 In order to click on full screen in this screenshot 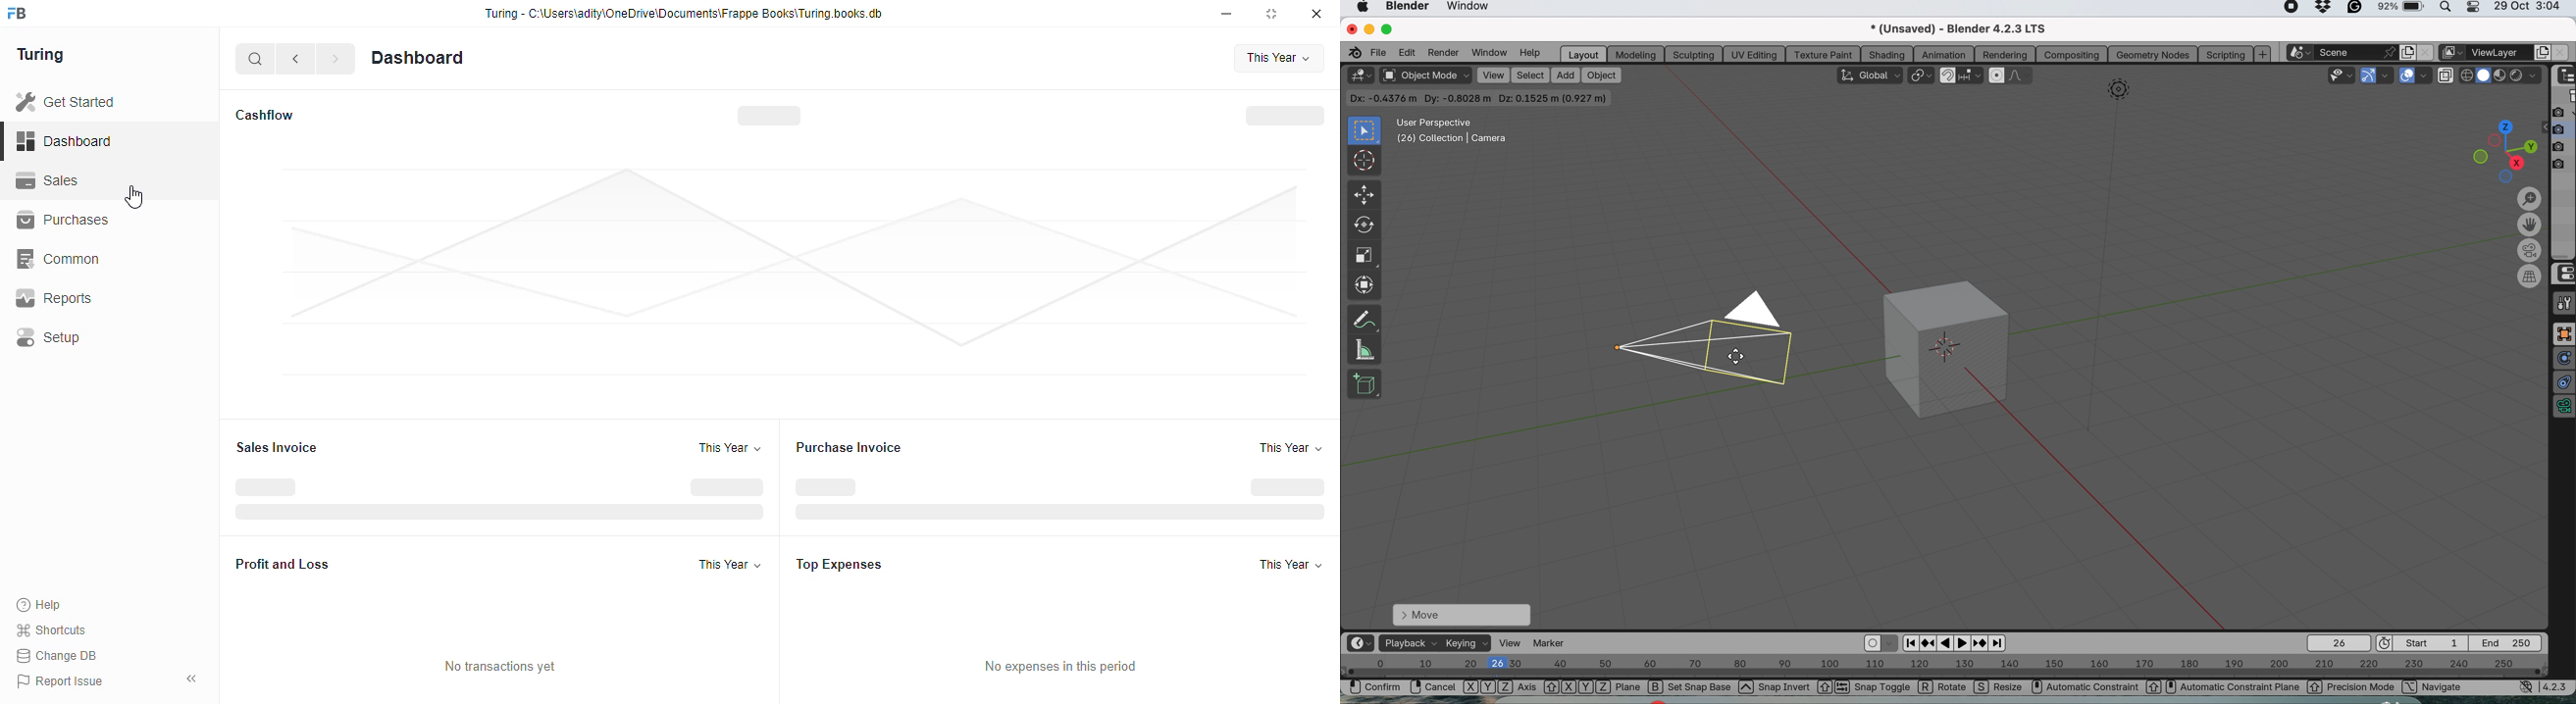, I will do `click(2564, 334)`.